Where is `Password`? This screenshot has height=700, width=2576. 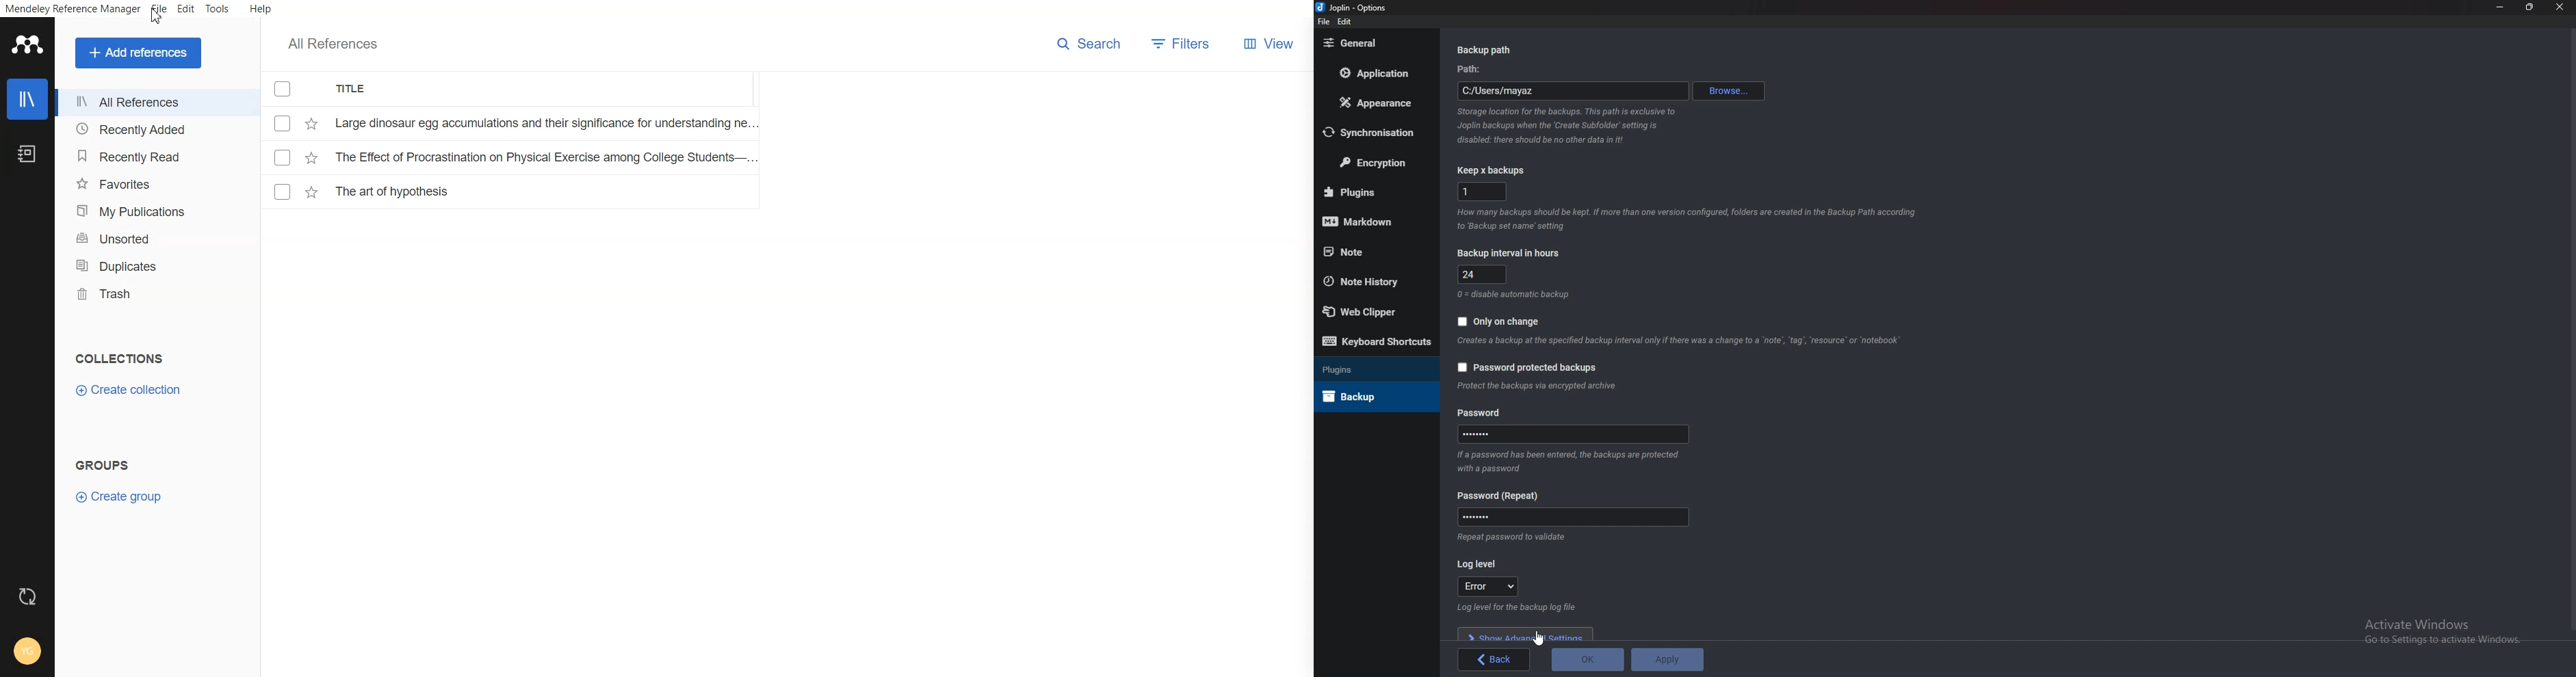 Password is located at coordinates (1485, 413).